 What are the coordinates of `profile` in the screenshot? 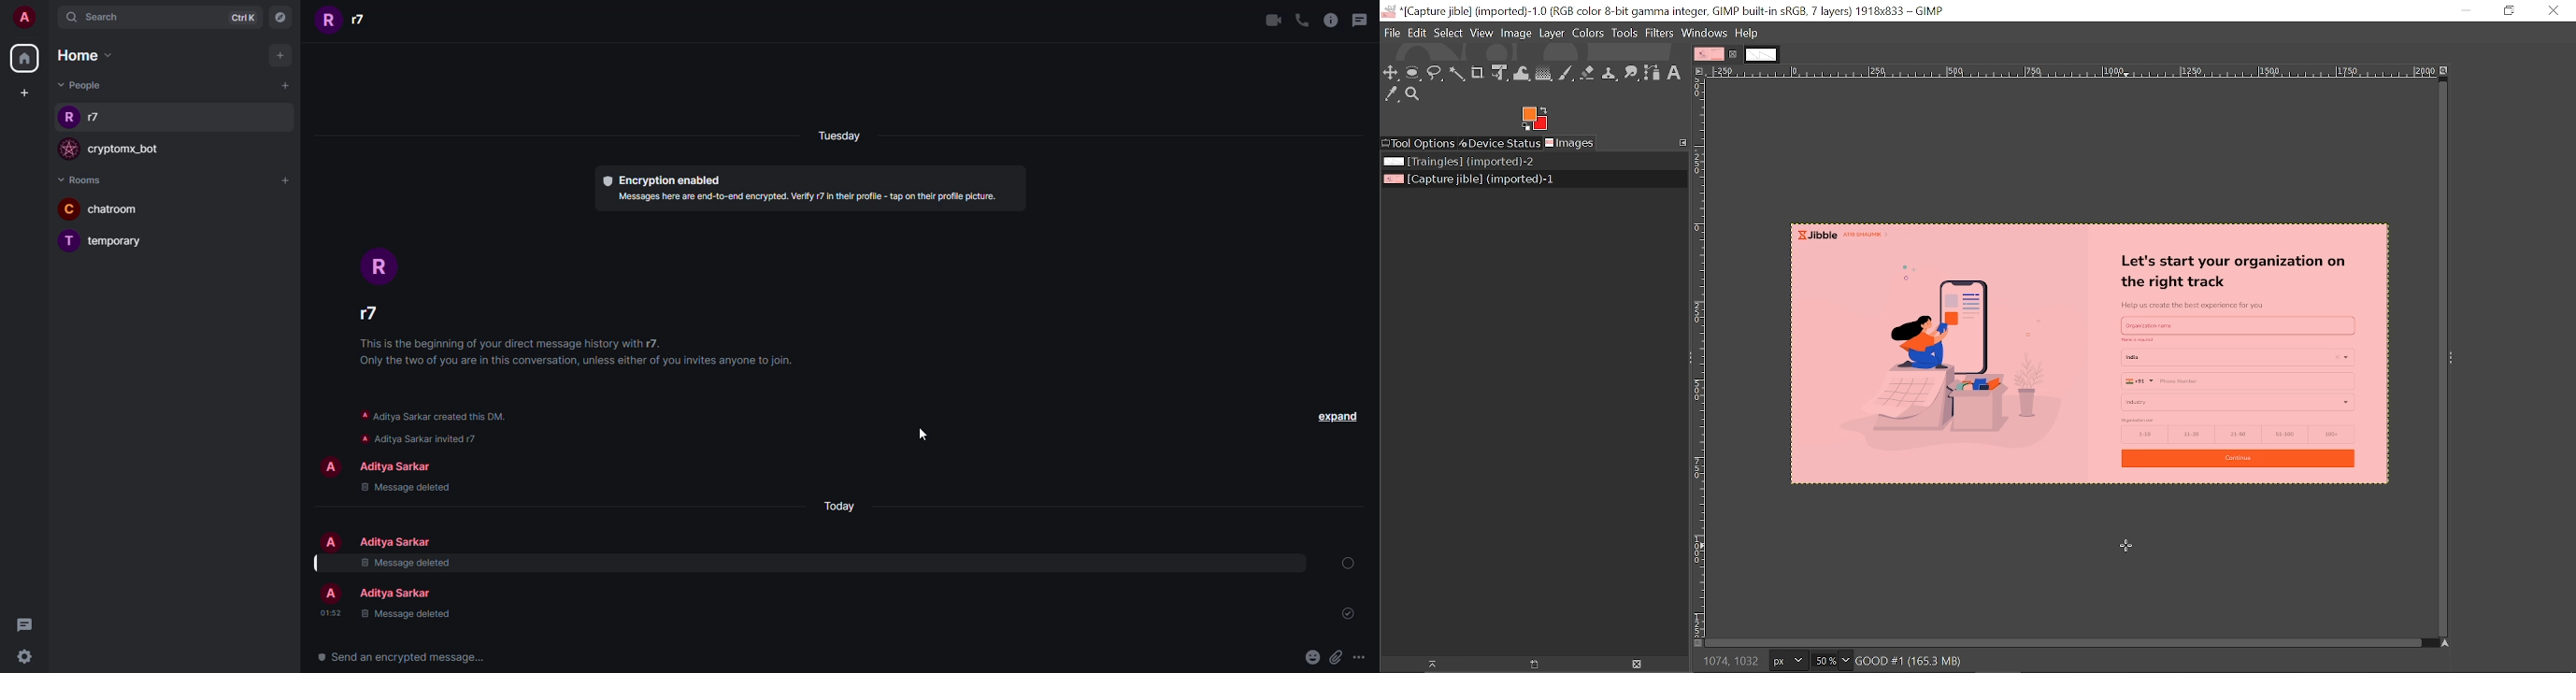 It's located at (69, 119).